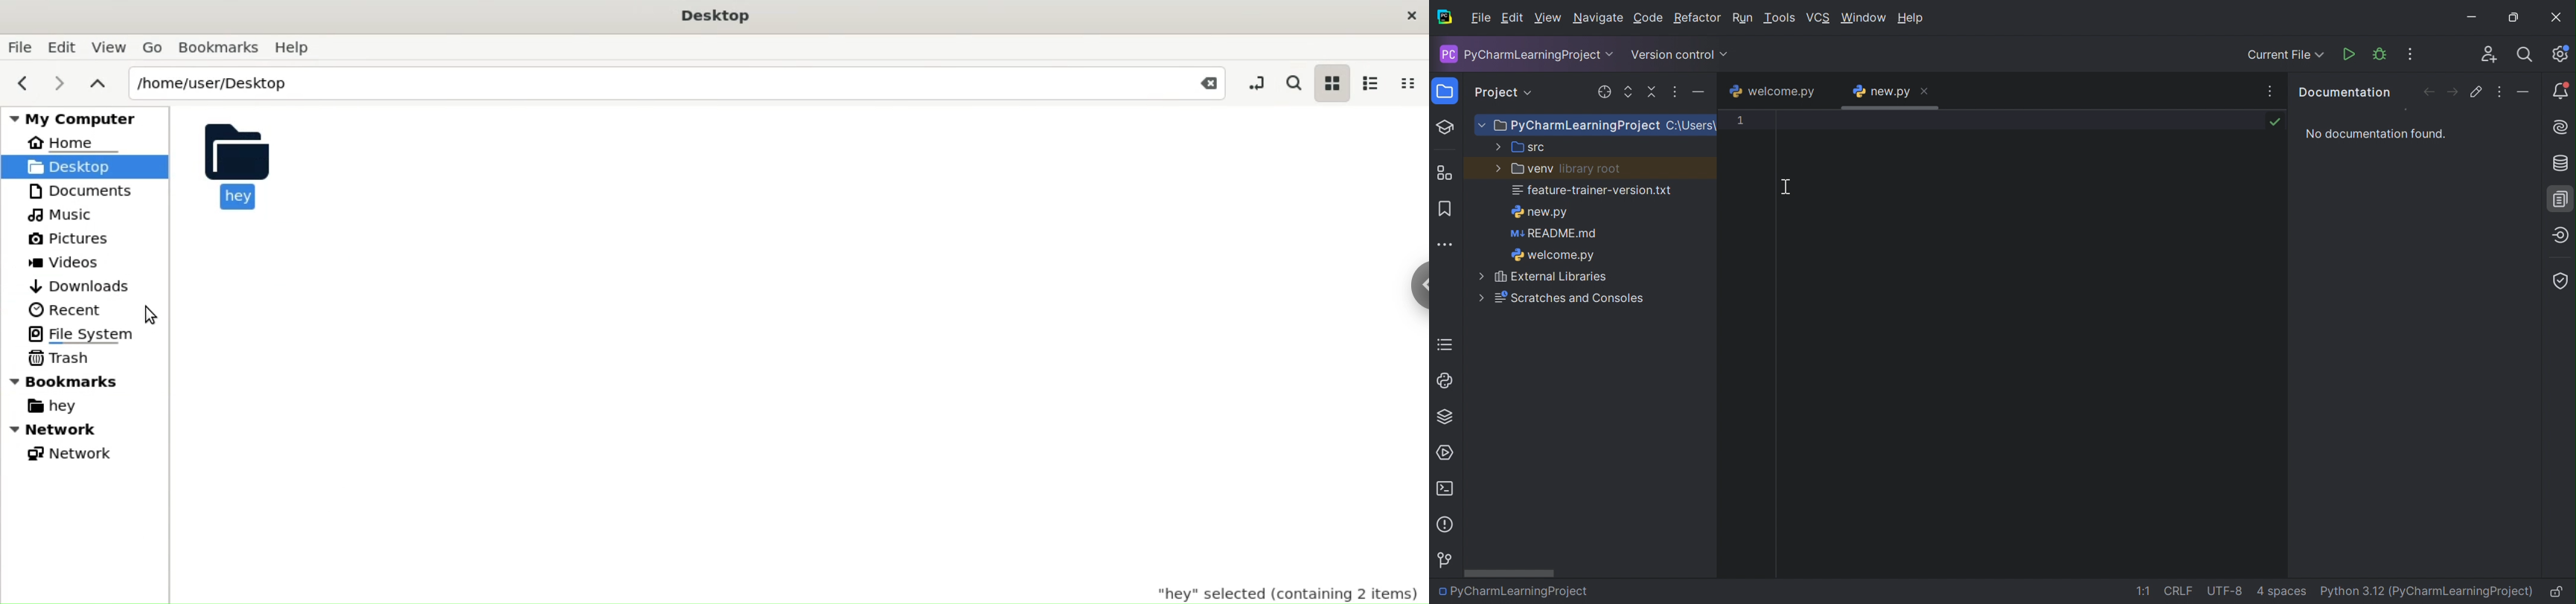  Describe the element at coordinates (640, 83) in the screenshot. I see `/home/user/Desktop` at that location.